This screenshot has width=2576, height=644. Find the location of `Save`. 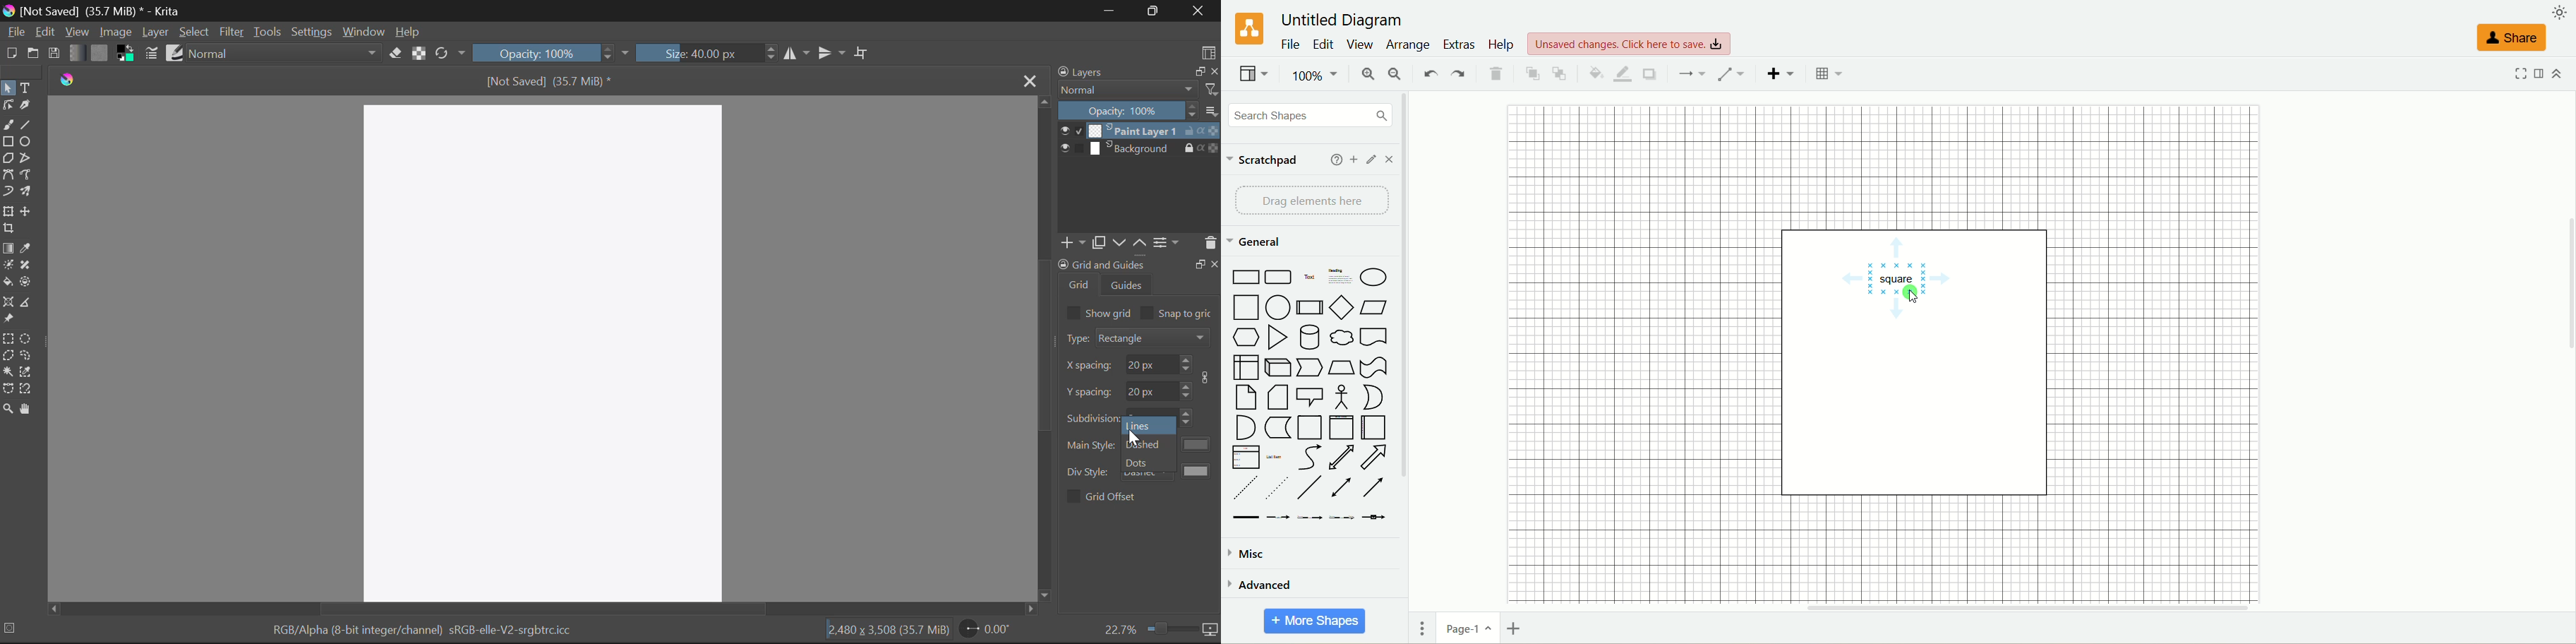

Save is located at coordinates (53, 51).